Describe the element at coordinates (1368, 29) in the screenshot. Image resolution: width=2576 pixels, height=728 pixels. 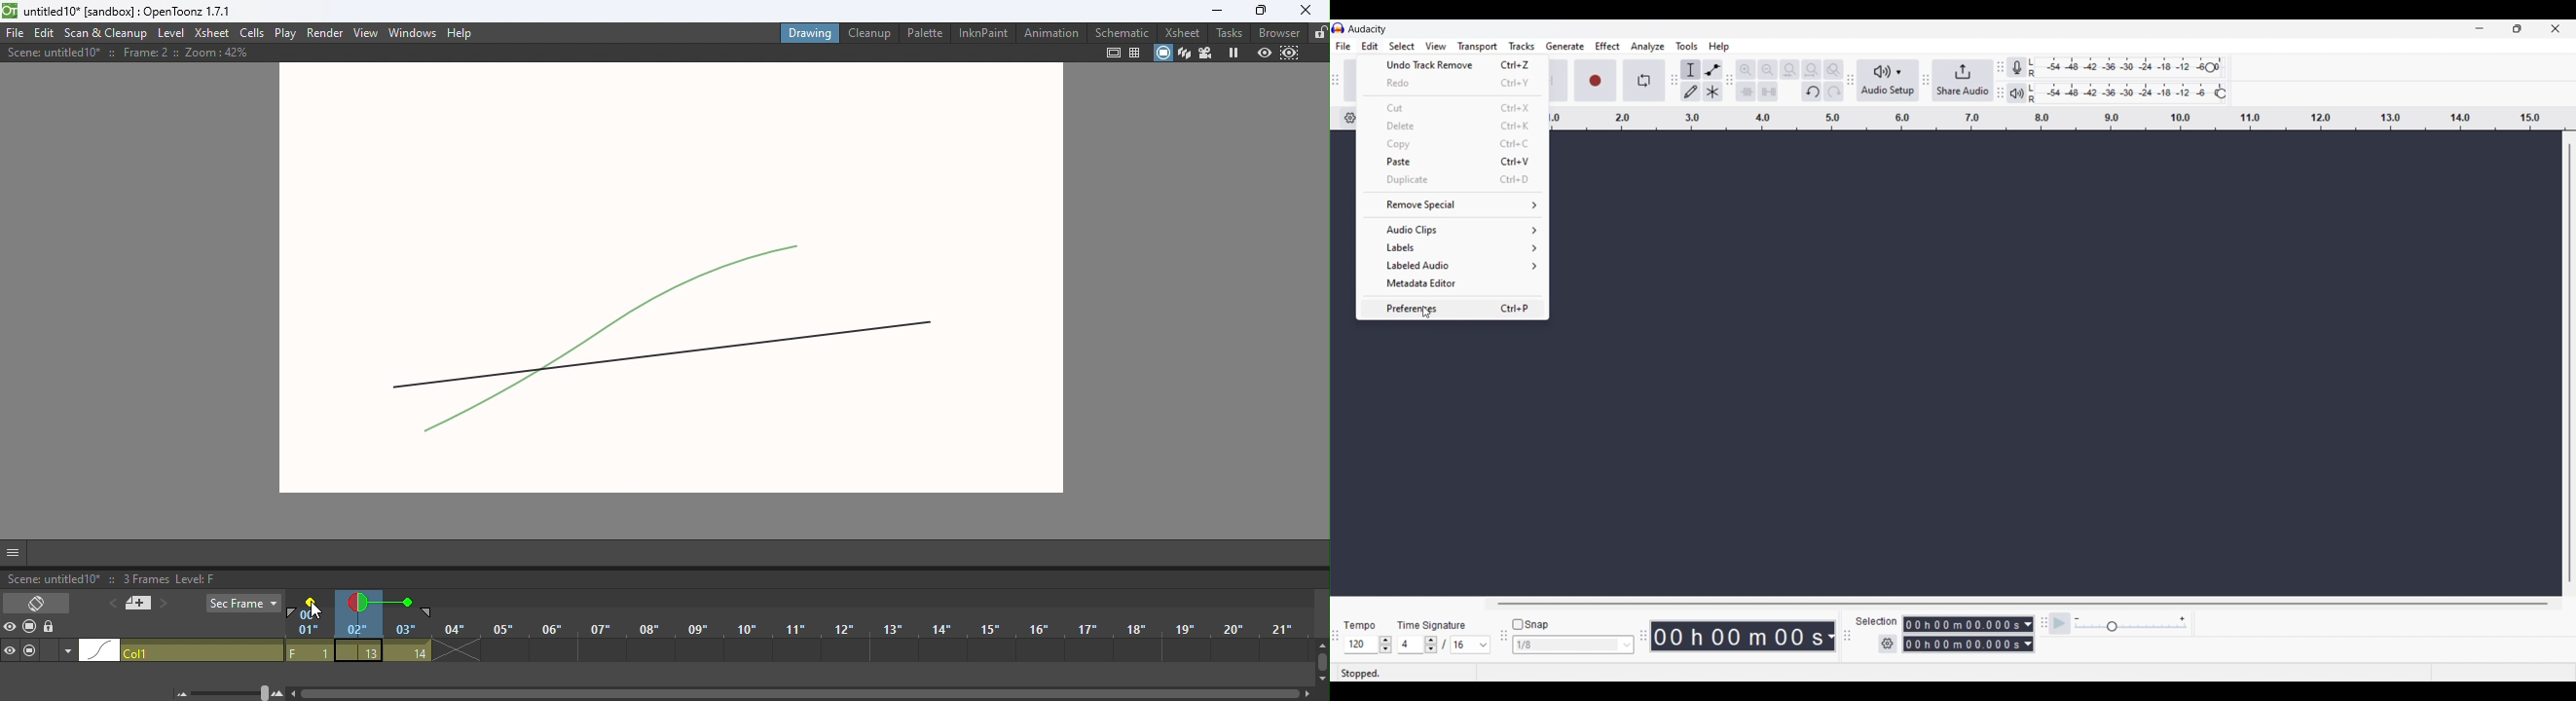
I see `Software name` at that location.